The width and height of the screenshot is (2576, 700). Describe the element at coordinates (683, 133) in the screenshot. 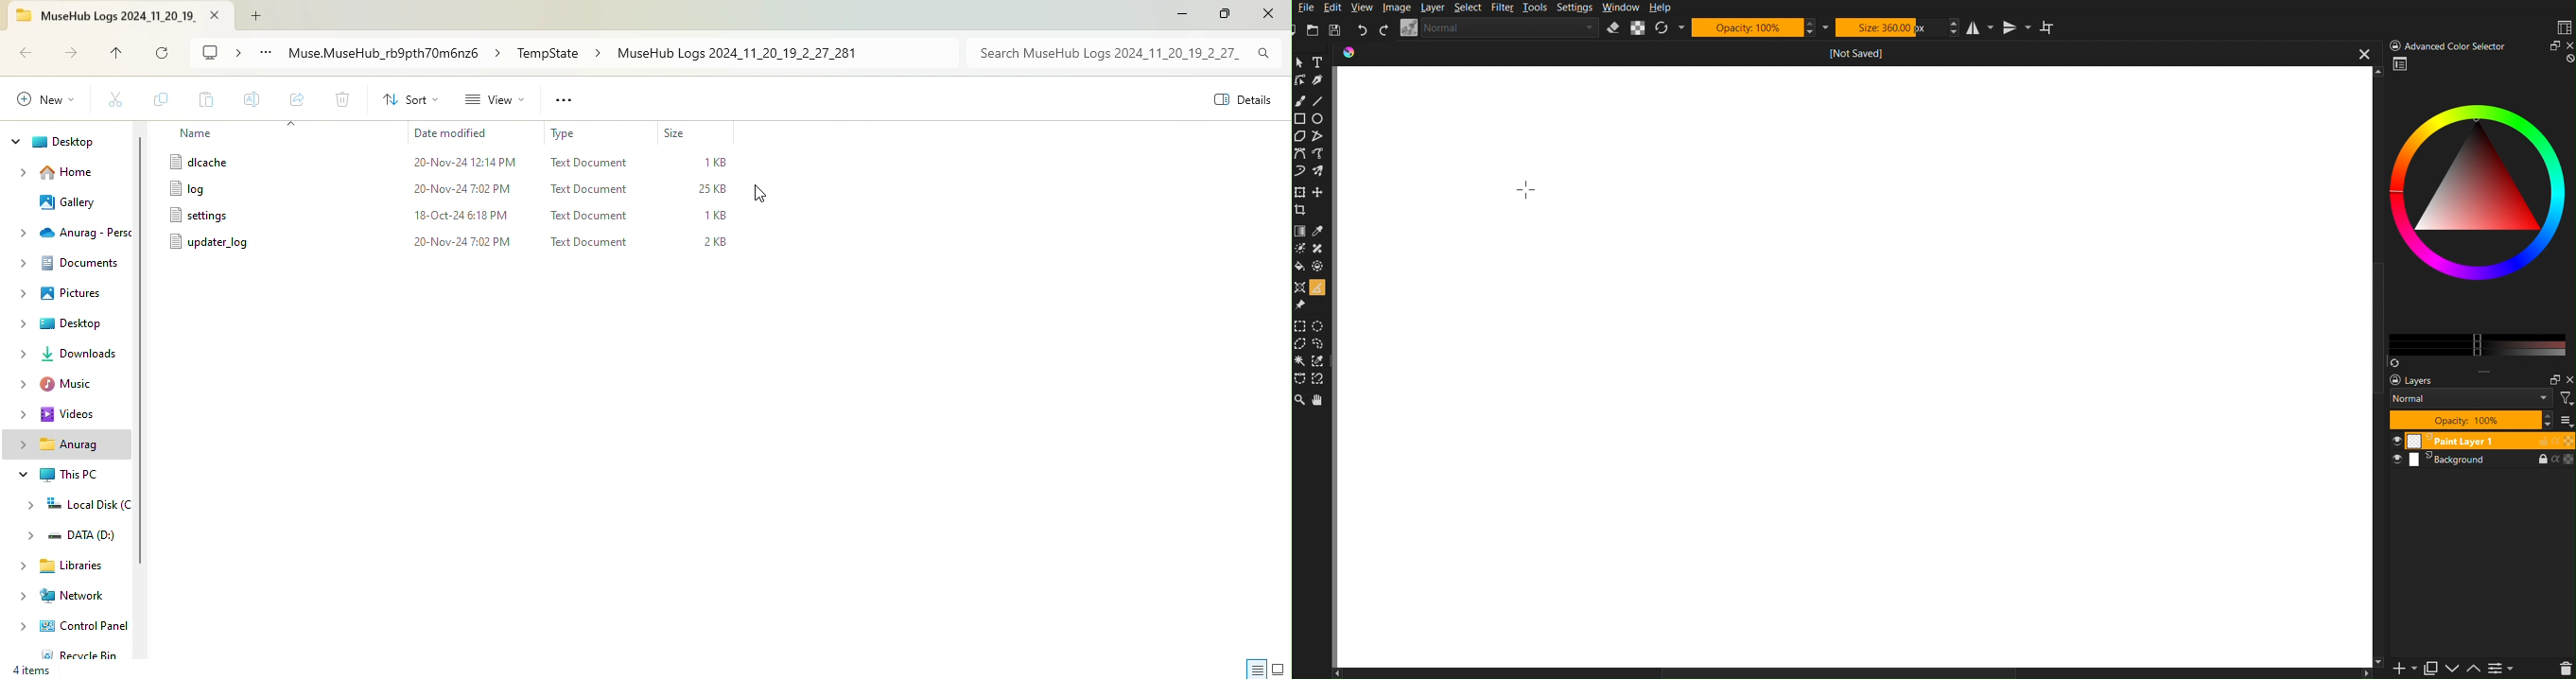

I see `Size` at that location.